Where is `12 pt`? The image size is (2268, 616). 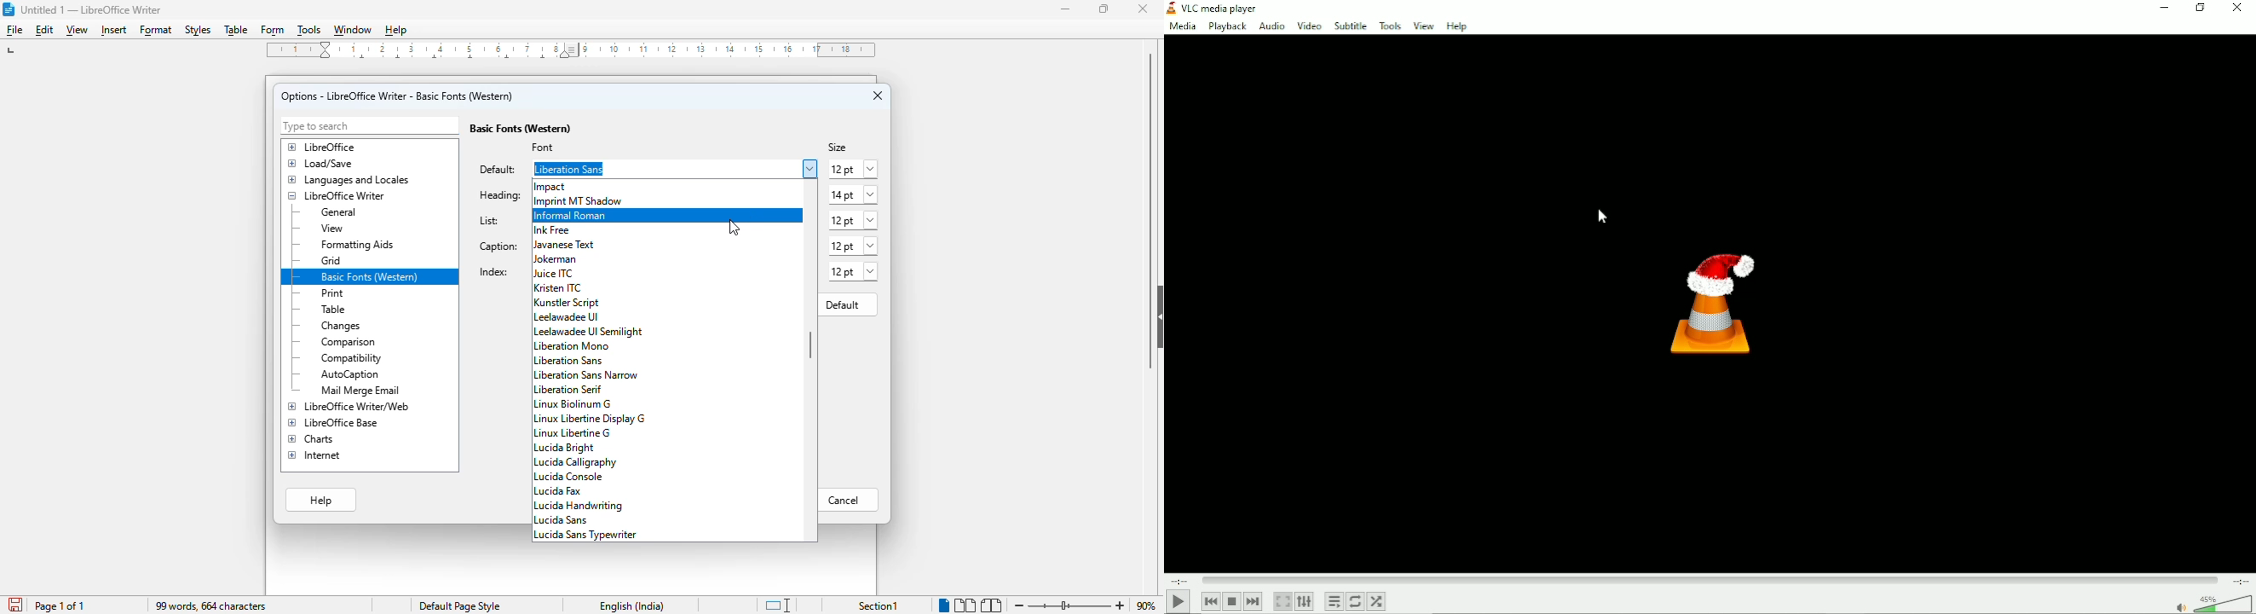 12 pt is located at coordinates (853, 246).